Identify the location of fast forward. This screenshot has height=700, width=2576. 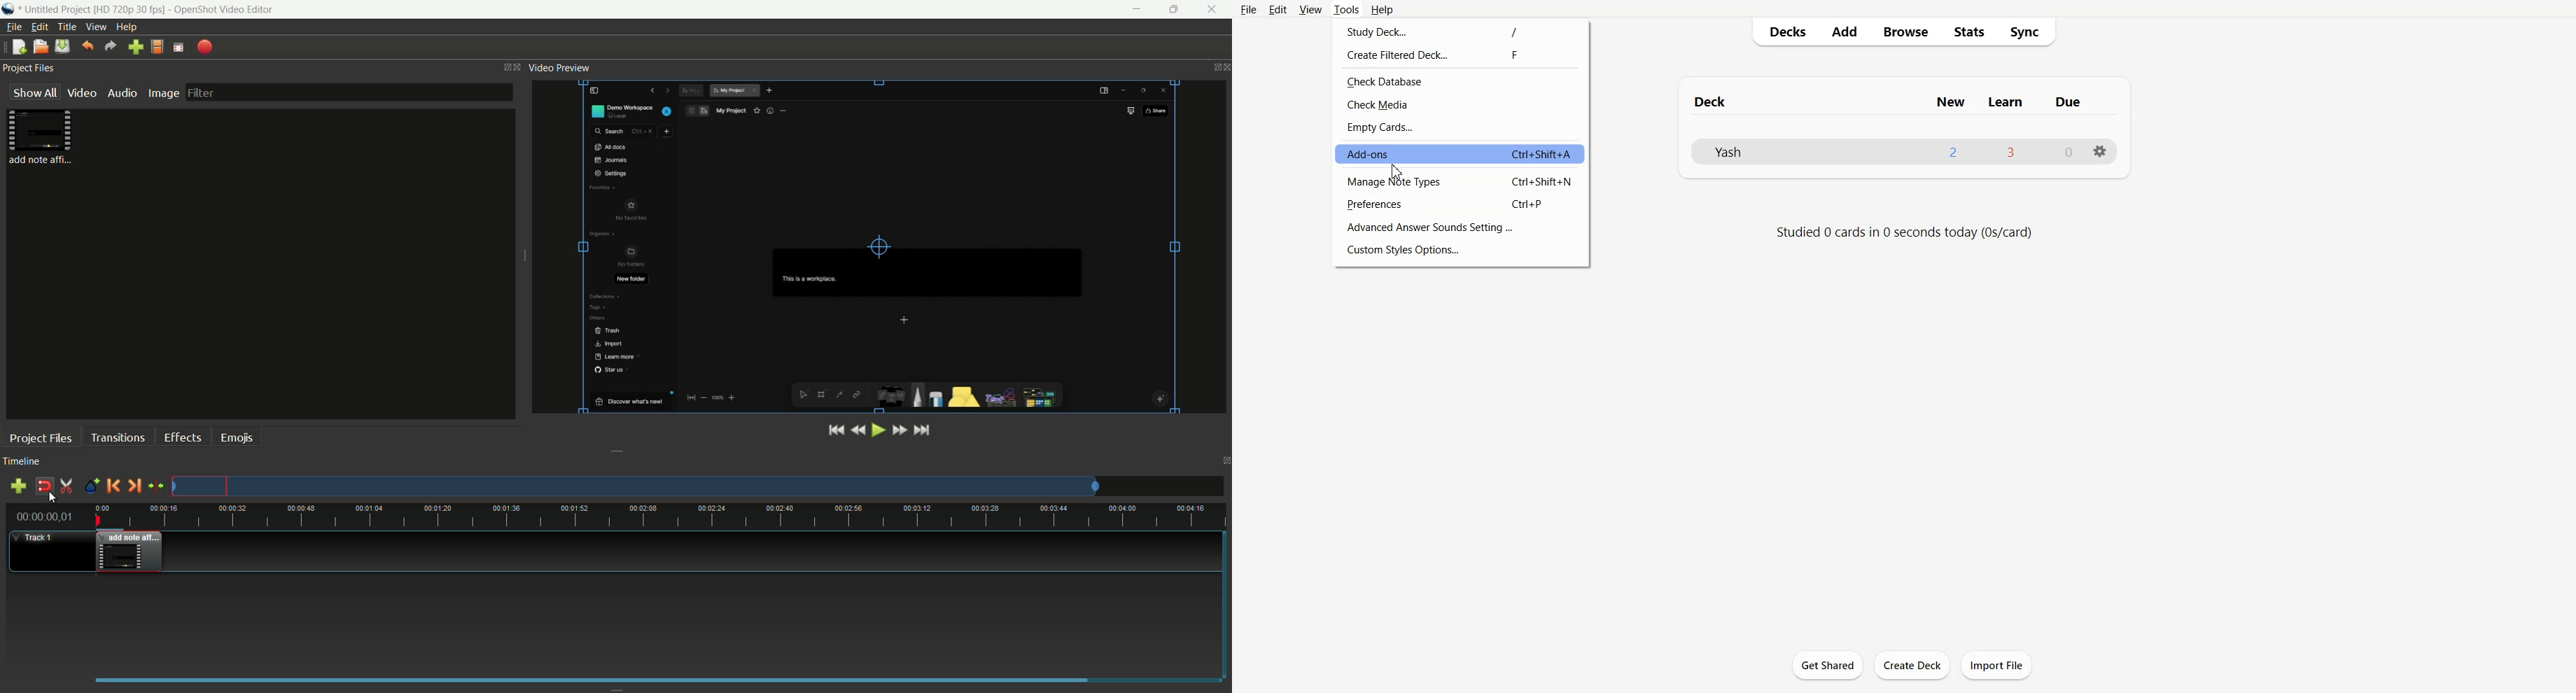
(899, 431).